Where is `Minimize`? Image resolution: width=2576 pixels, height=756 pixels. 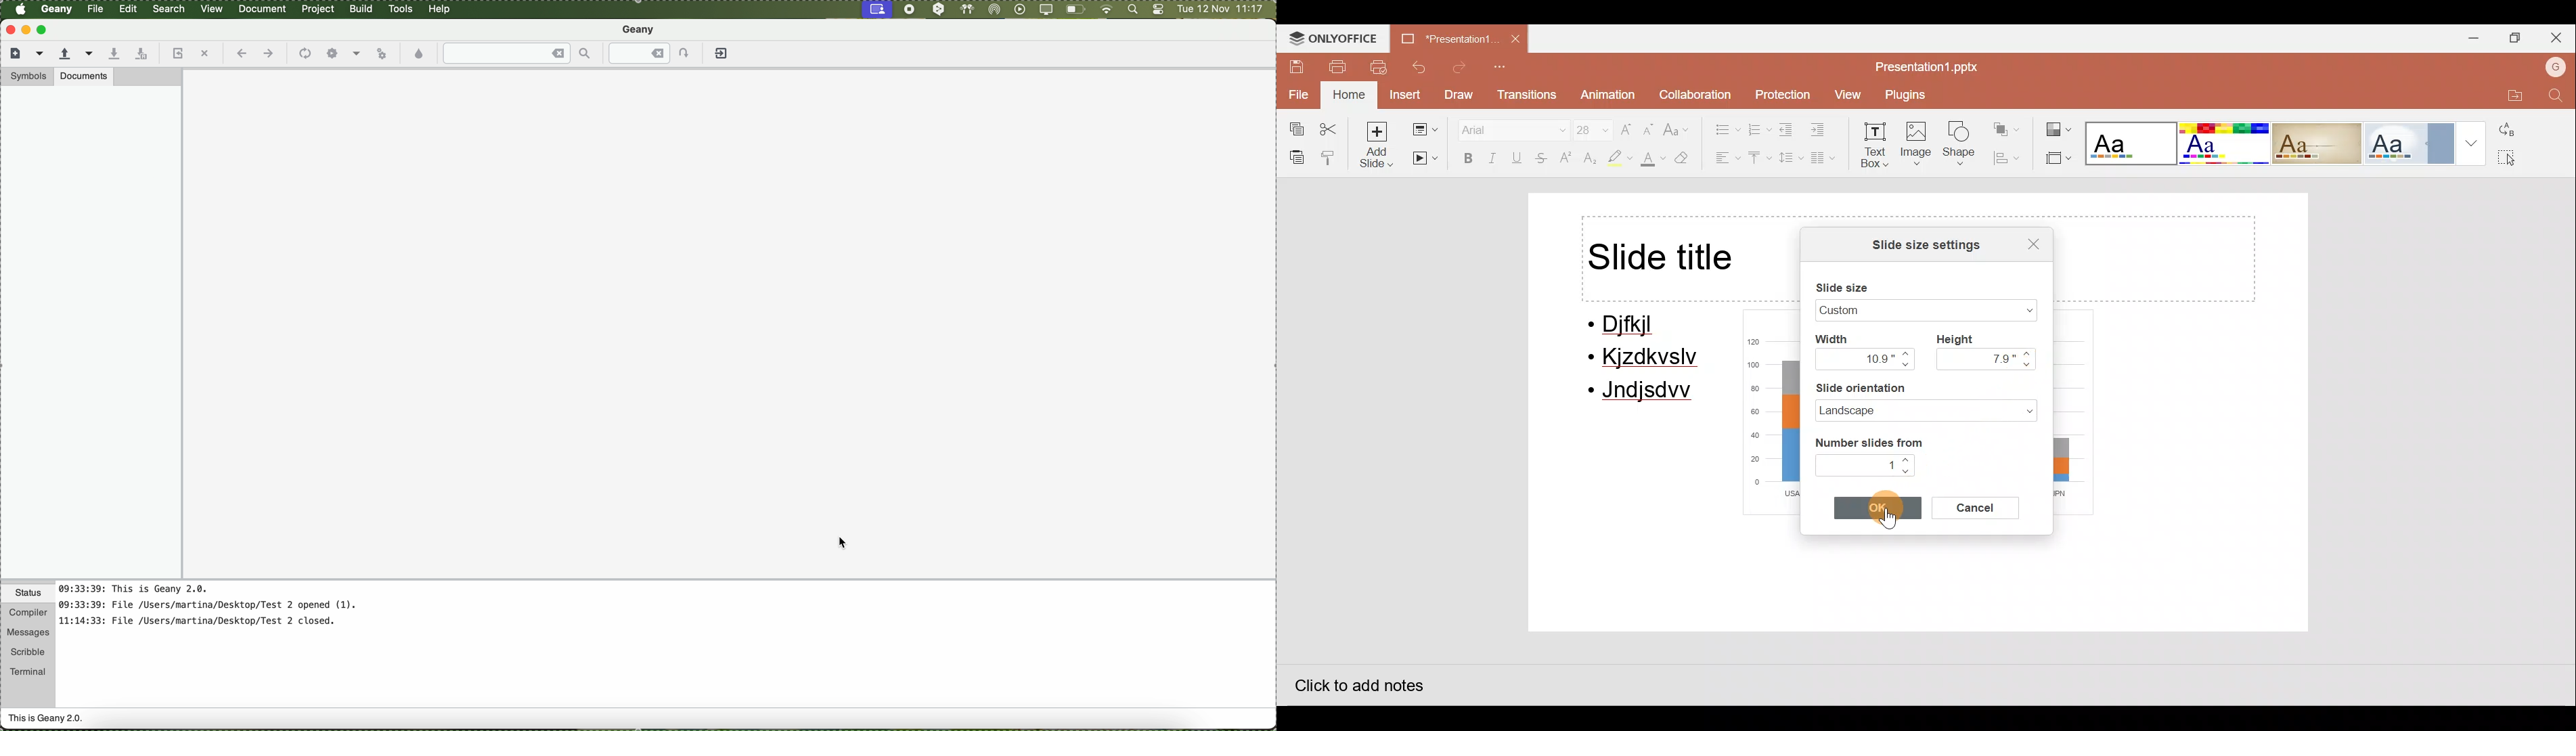
Minimize is located at coordinates (2470, 40).